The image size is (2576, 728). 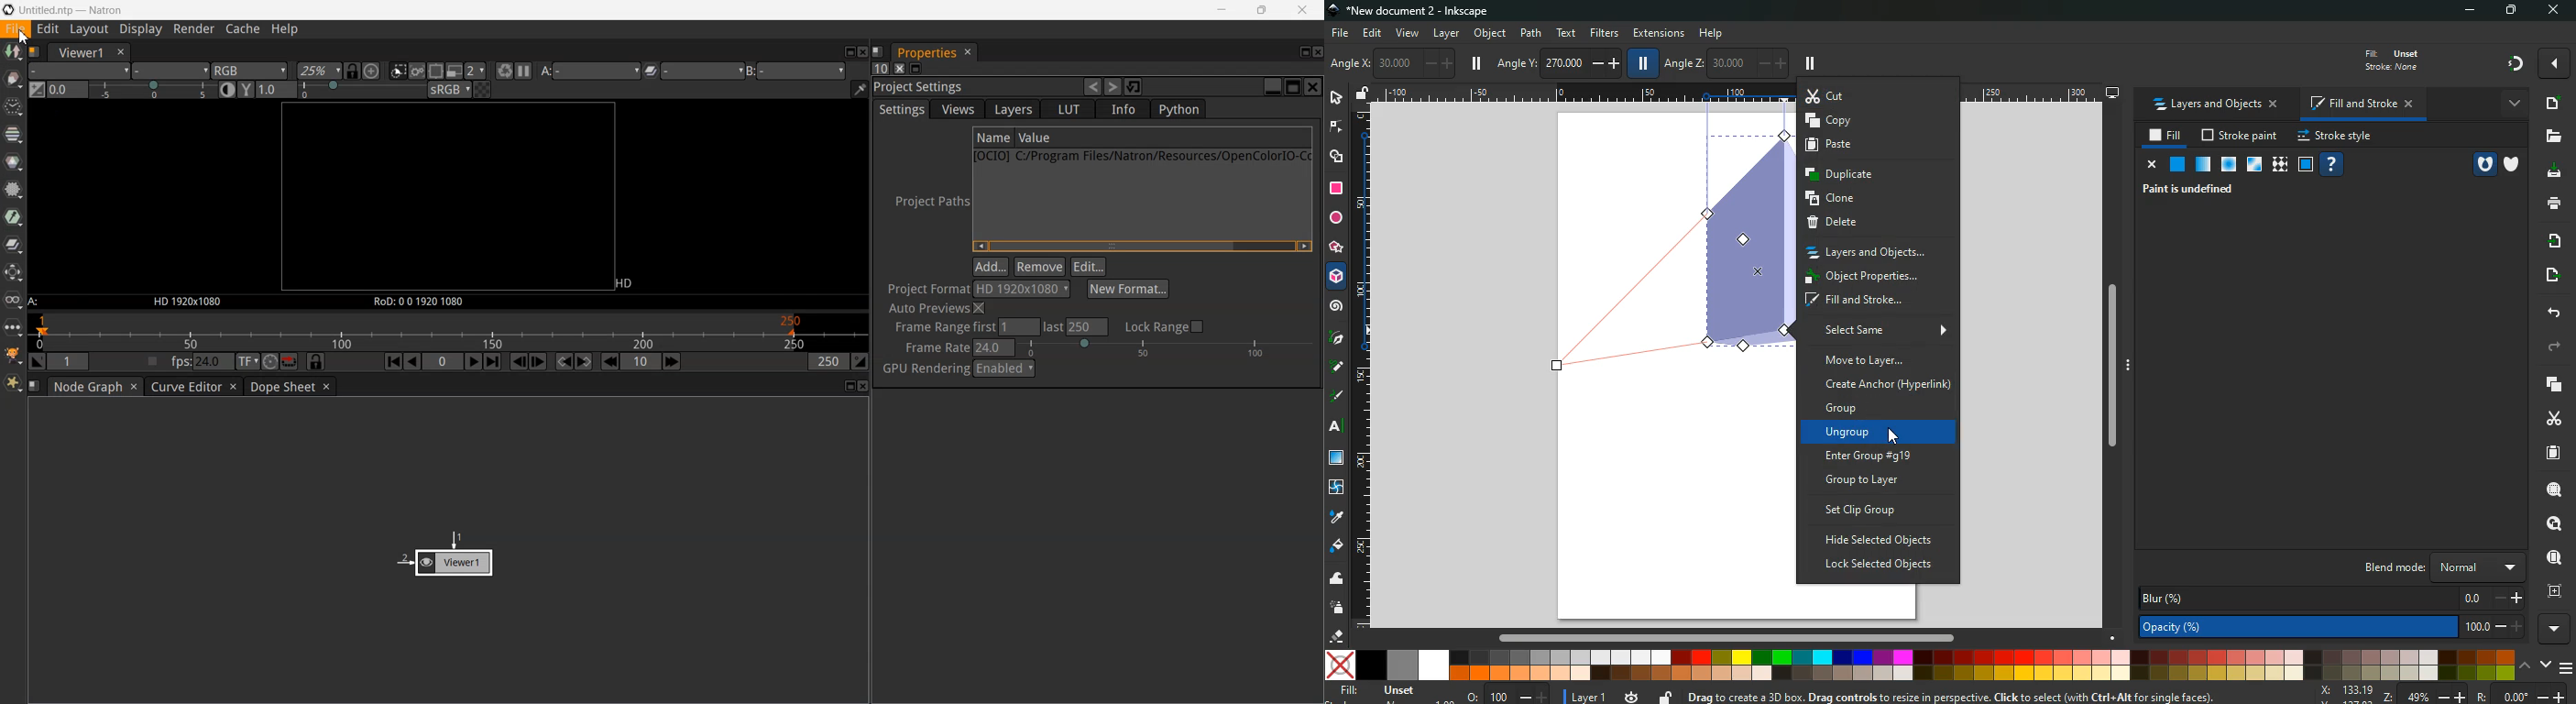 I want to click on lock selected objects, so click(x=1878, y=566).